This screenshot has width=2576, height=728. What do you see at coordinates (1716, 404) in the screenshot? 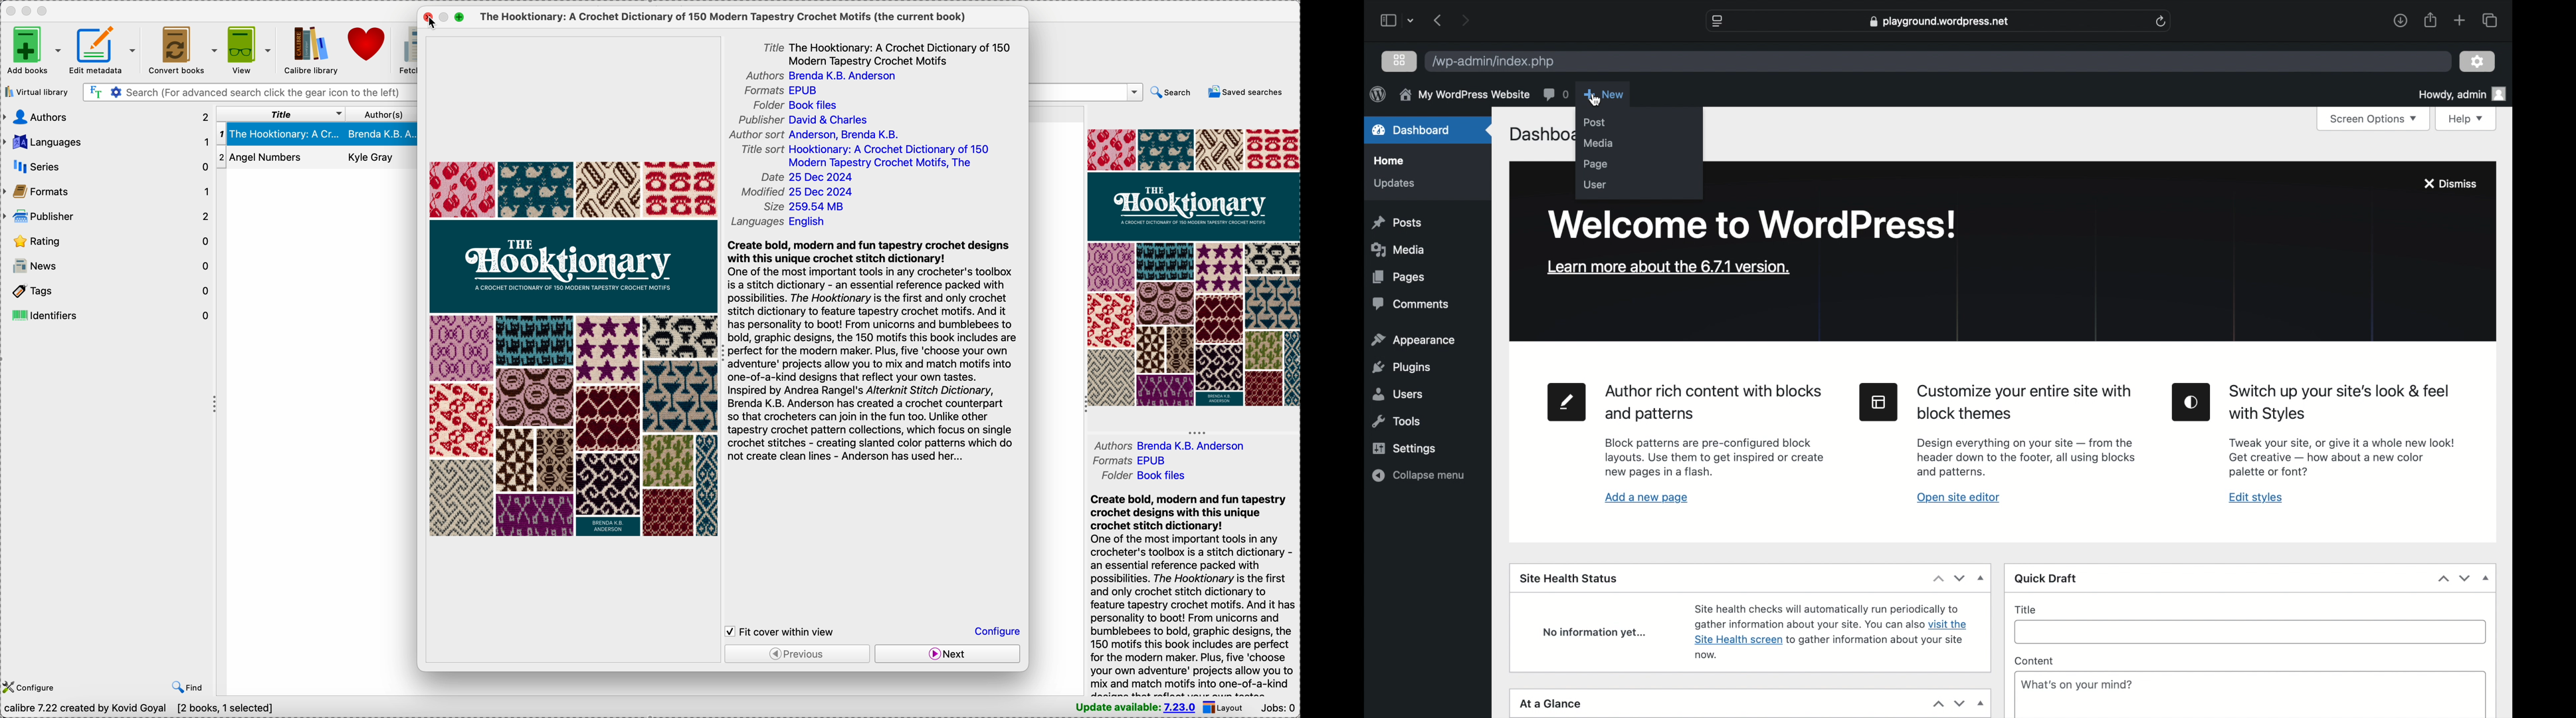
I see `heading` at bounding box center [1716, 404].